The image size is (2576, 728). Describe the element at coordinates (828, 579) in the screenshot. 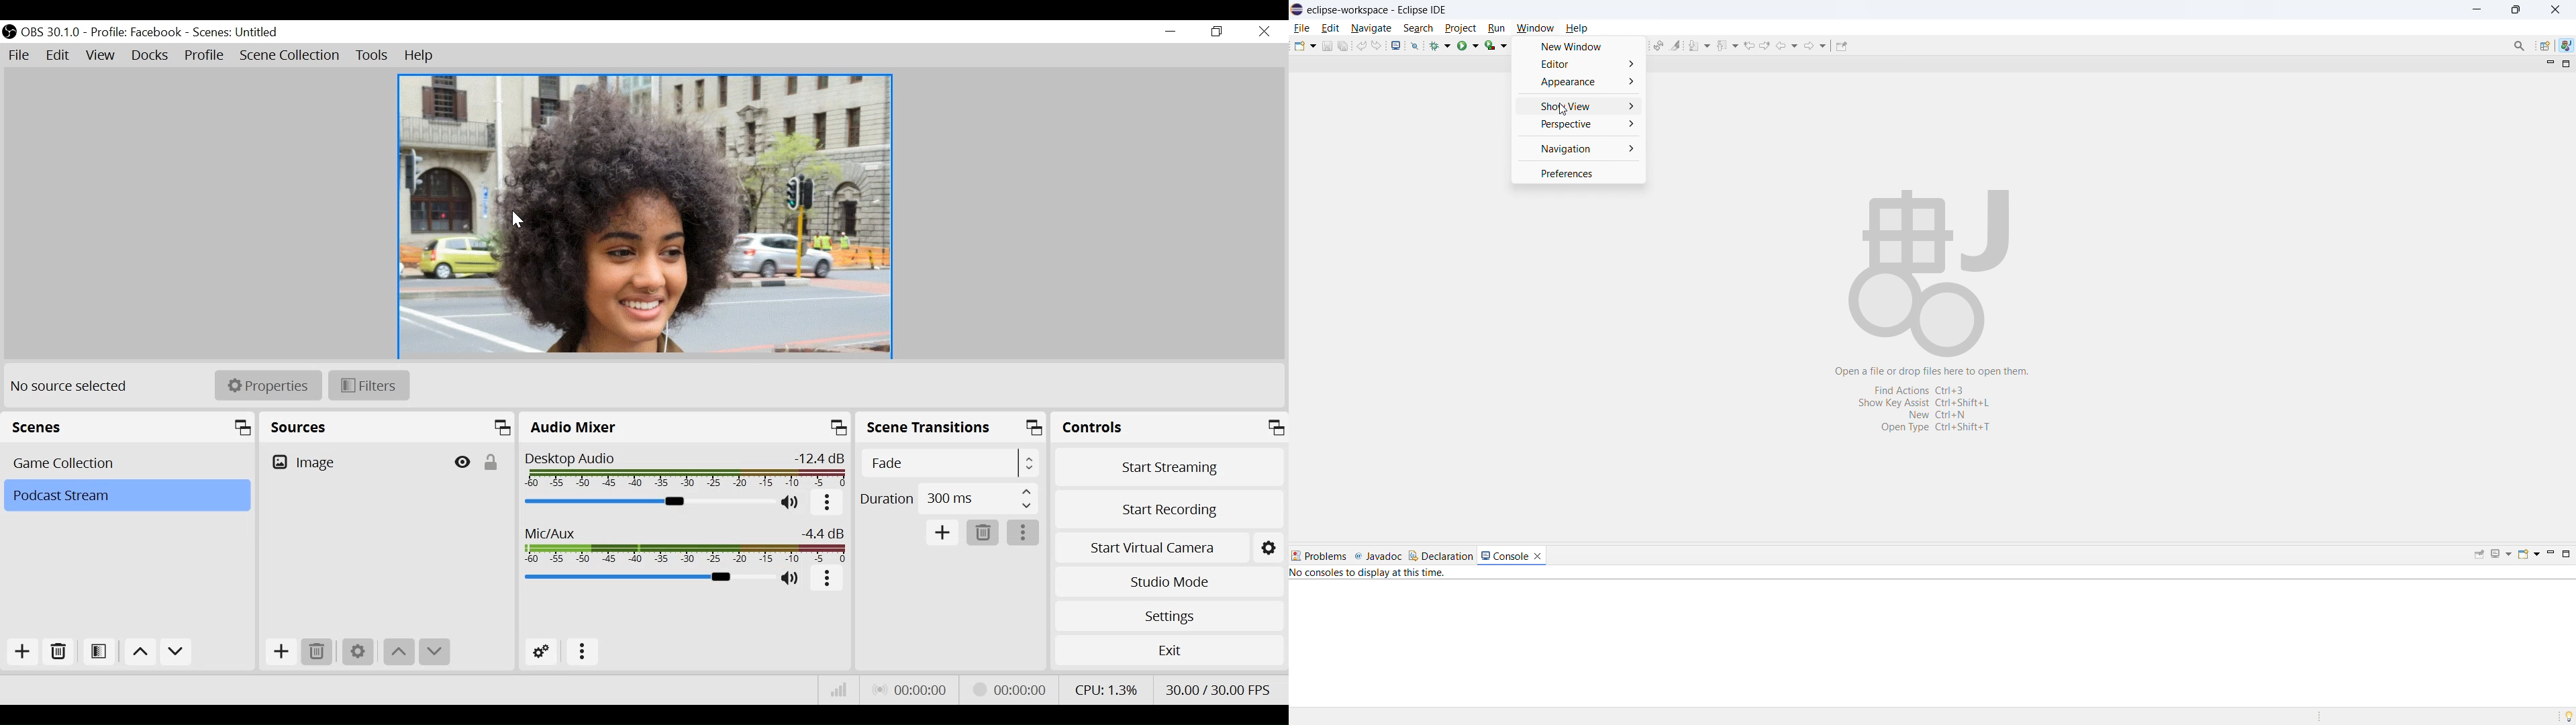

I see `More options` at that location.